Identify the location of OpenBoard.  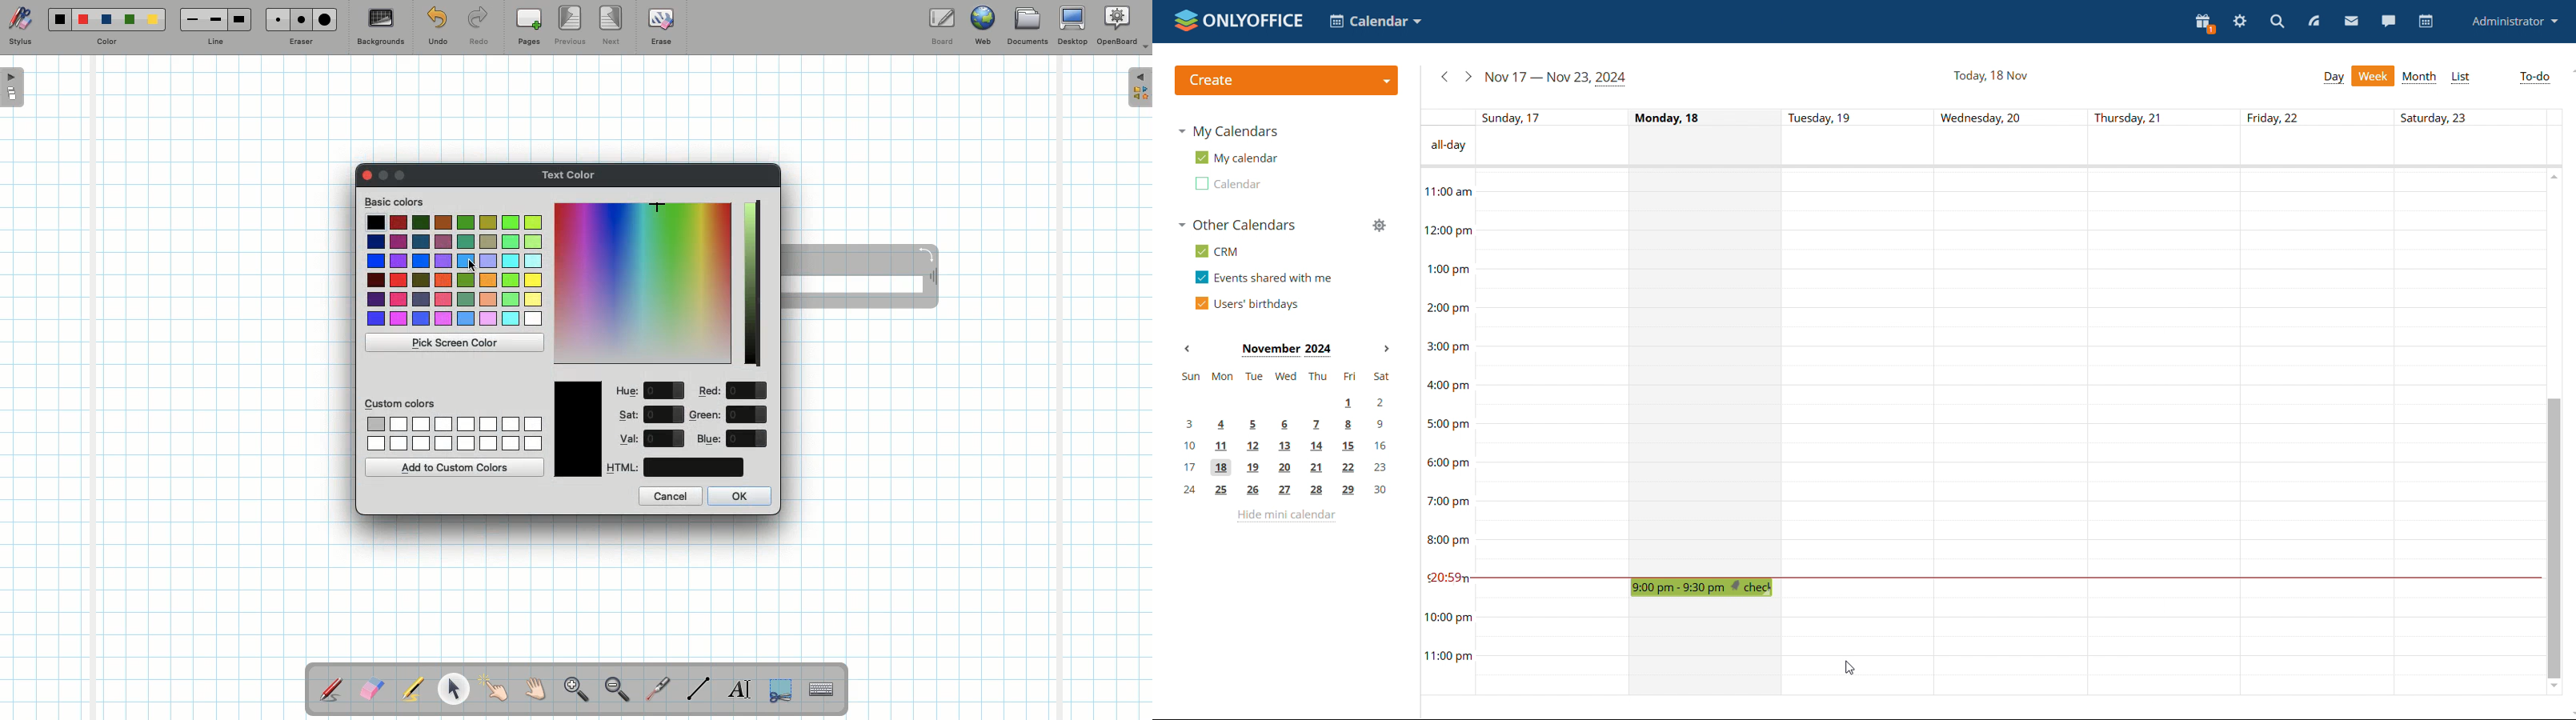
(1123, 26).